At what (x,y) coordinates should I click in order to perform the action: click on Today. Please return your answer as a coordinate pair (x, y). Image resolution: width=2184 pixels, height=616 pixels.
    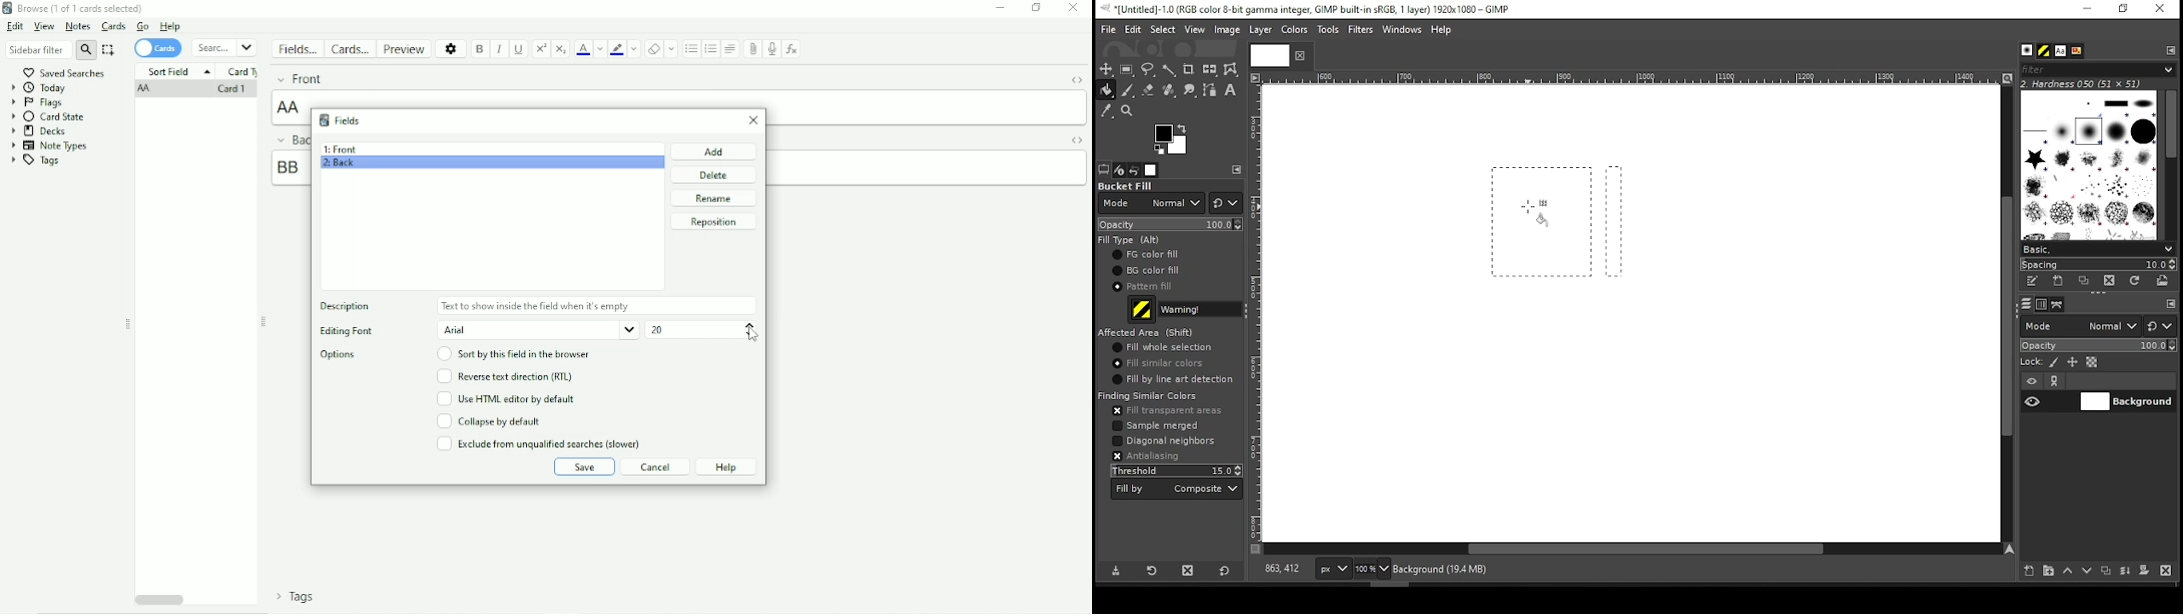
    Looking at the image, I should click on (40, 88).